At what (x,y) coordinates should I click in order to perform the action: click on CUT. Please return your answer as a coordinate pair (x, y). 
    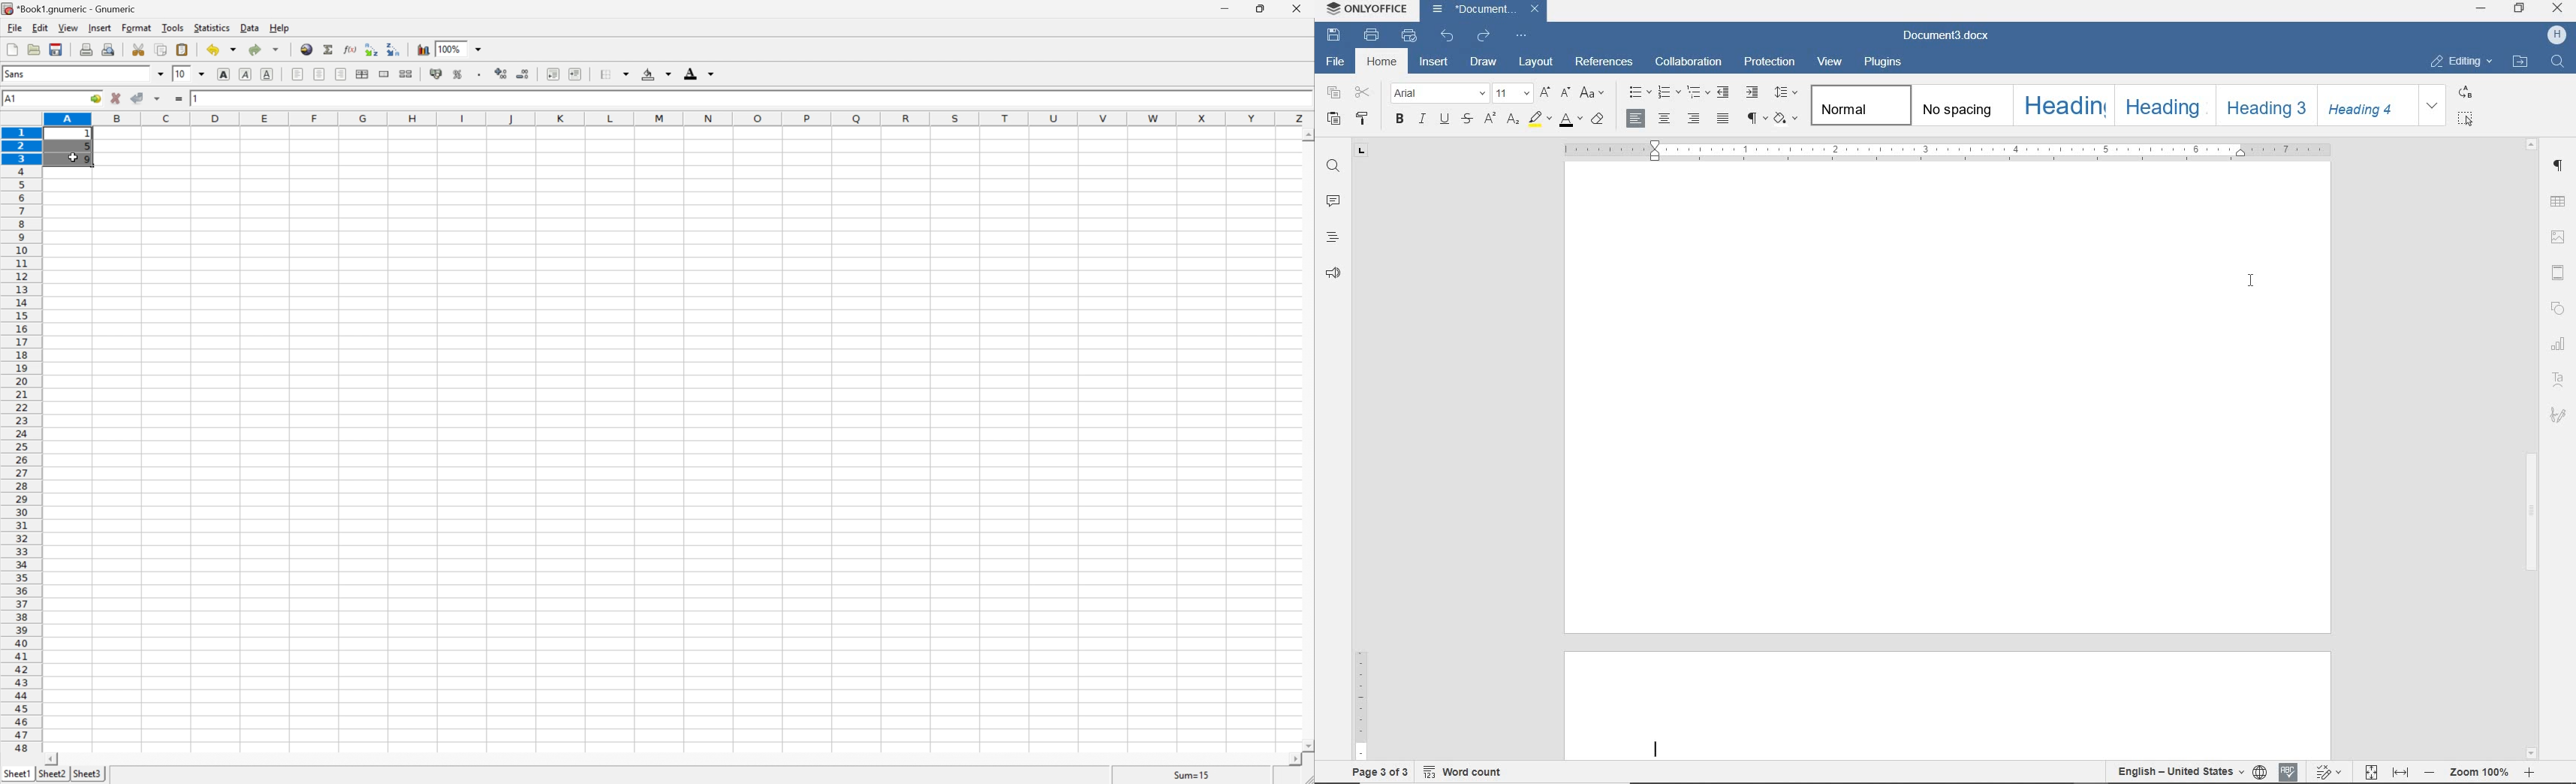
    Looking at the image, I should click on (1363, 93).